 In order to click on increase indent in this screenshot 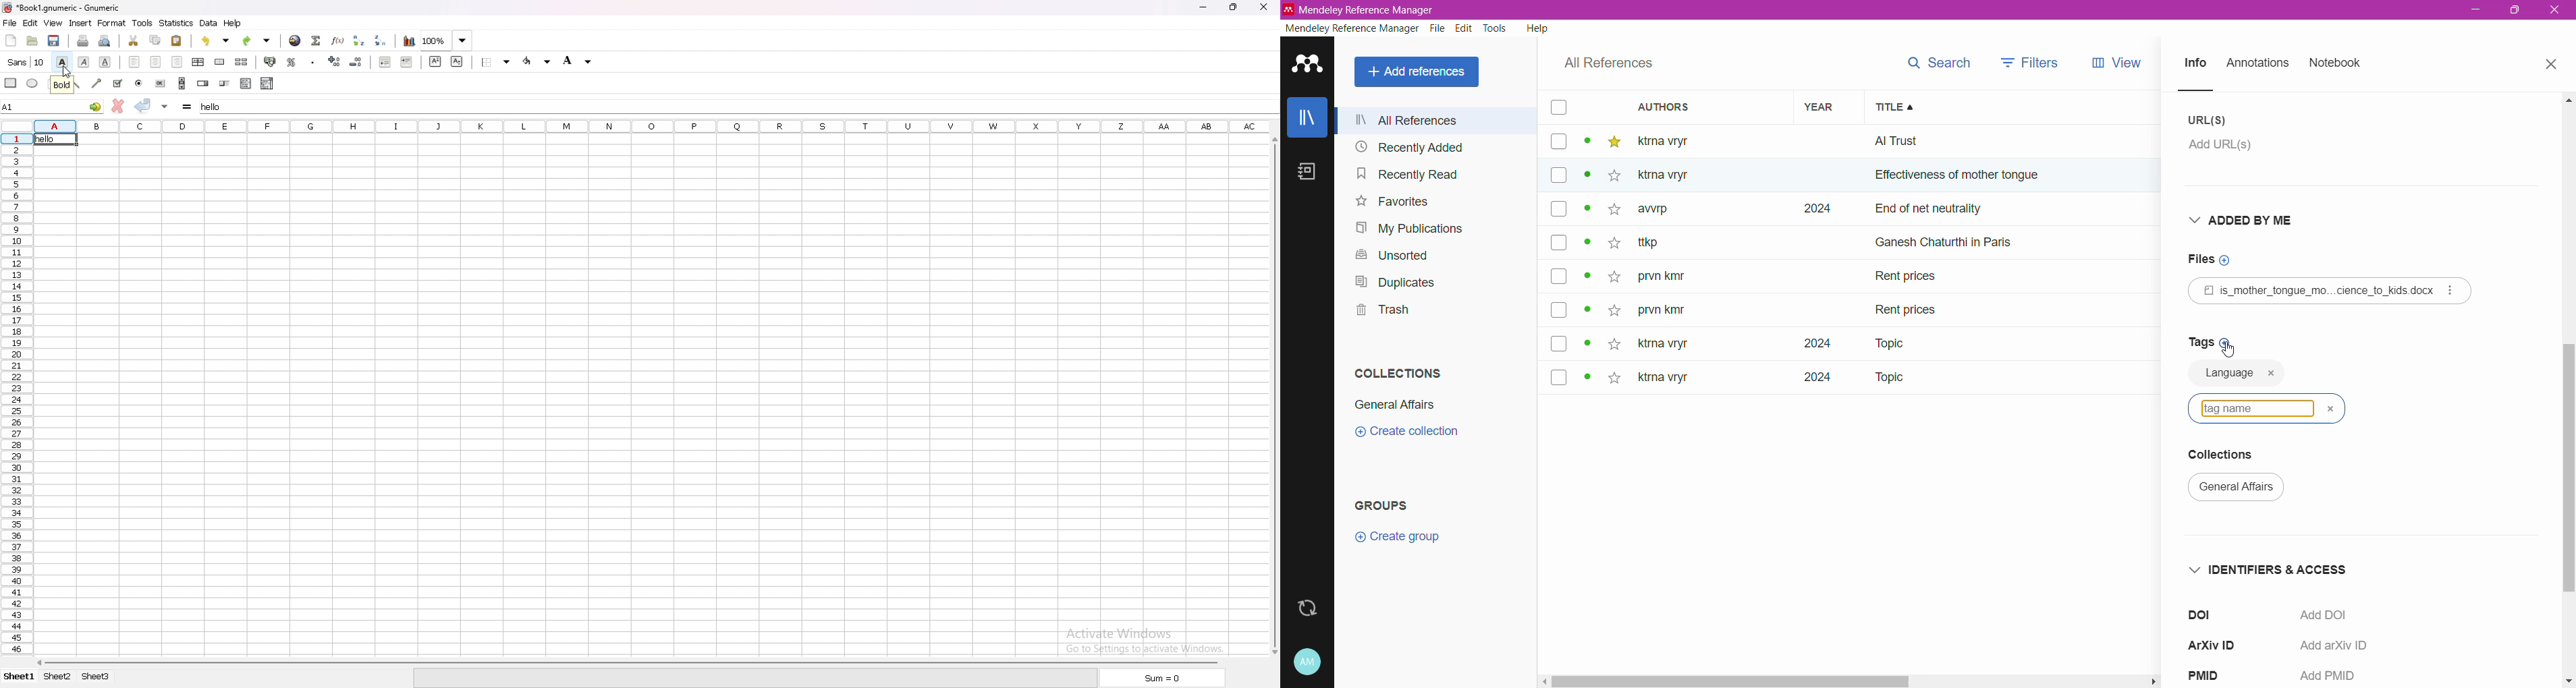, I will do `click(408, 62)`.